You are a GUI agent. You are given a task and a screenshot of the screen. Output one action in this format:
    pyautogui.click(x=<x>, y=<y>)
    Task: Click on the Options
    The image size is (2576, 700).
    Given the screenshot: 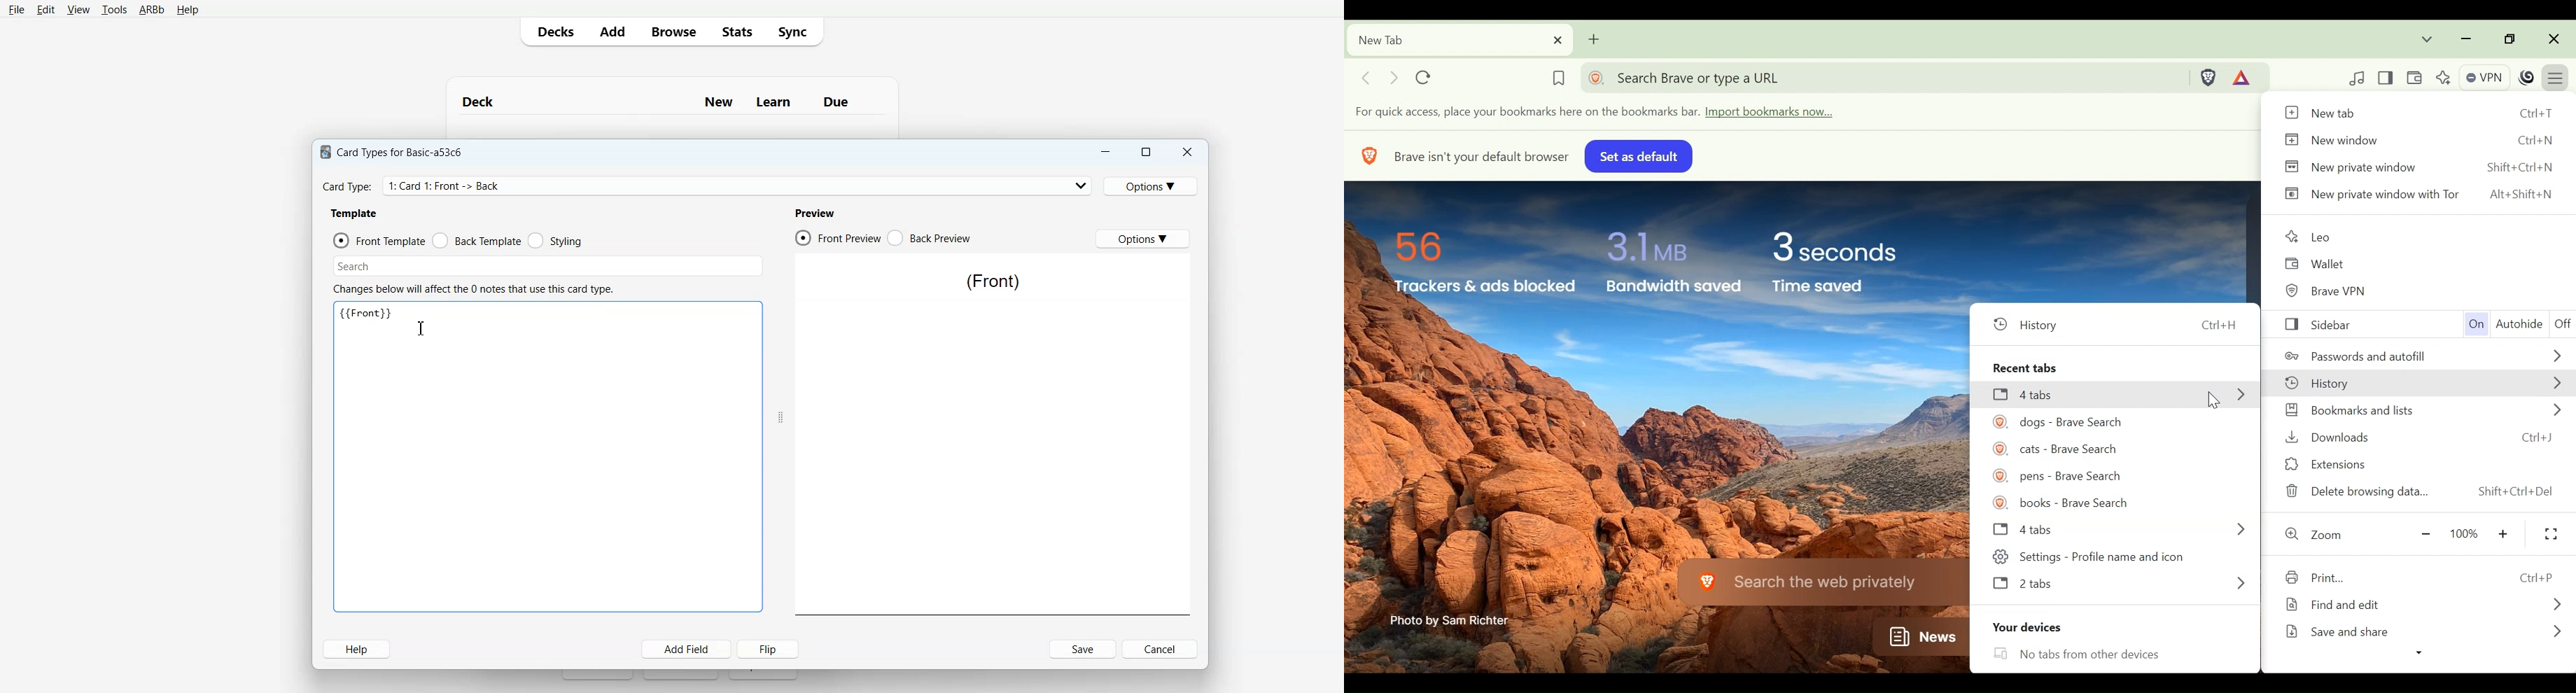 What is the action you would take?
    pyautogui.click(x=1153, y=186)
    